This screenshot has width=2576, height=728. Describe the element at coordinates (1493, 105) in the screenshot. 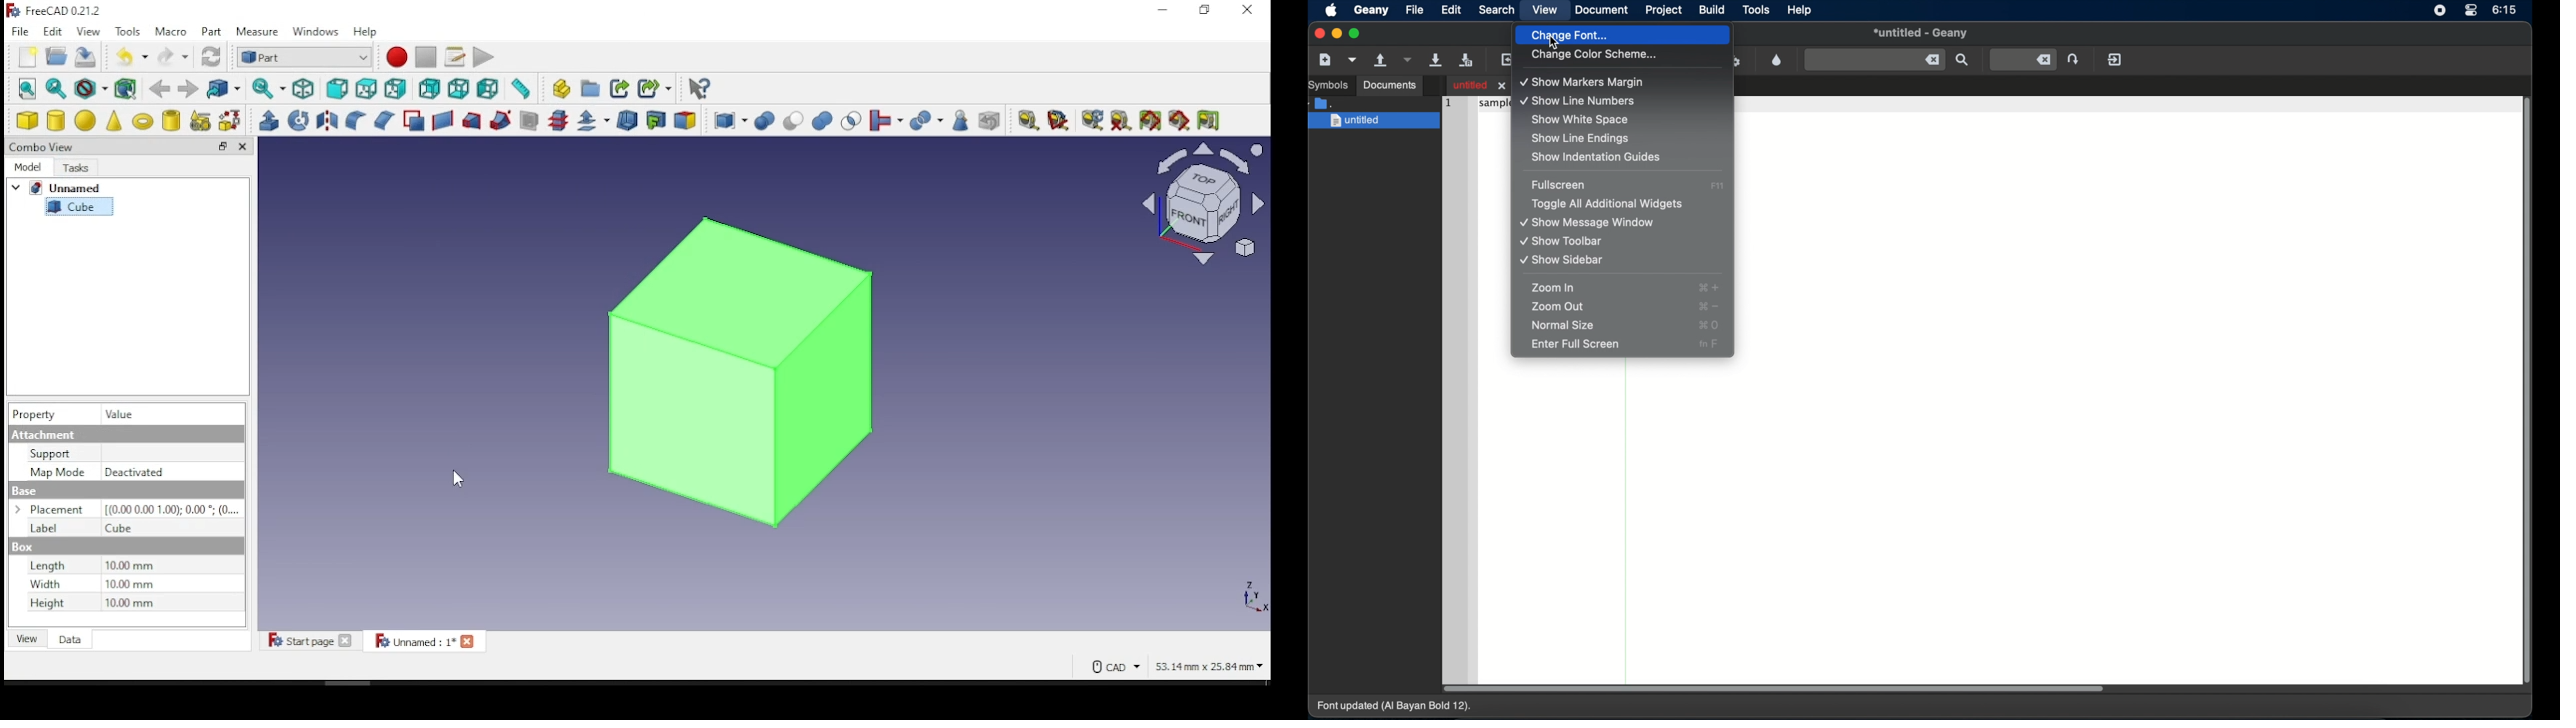

I see `sample` at that location.